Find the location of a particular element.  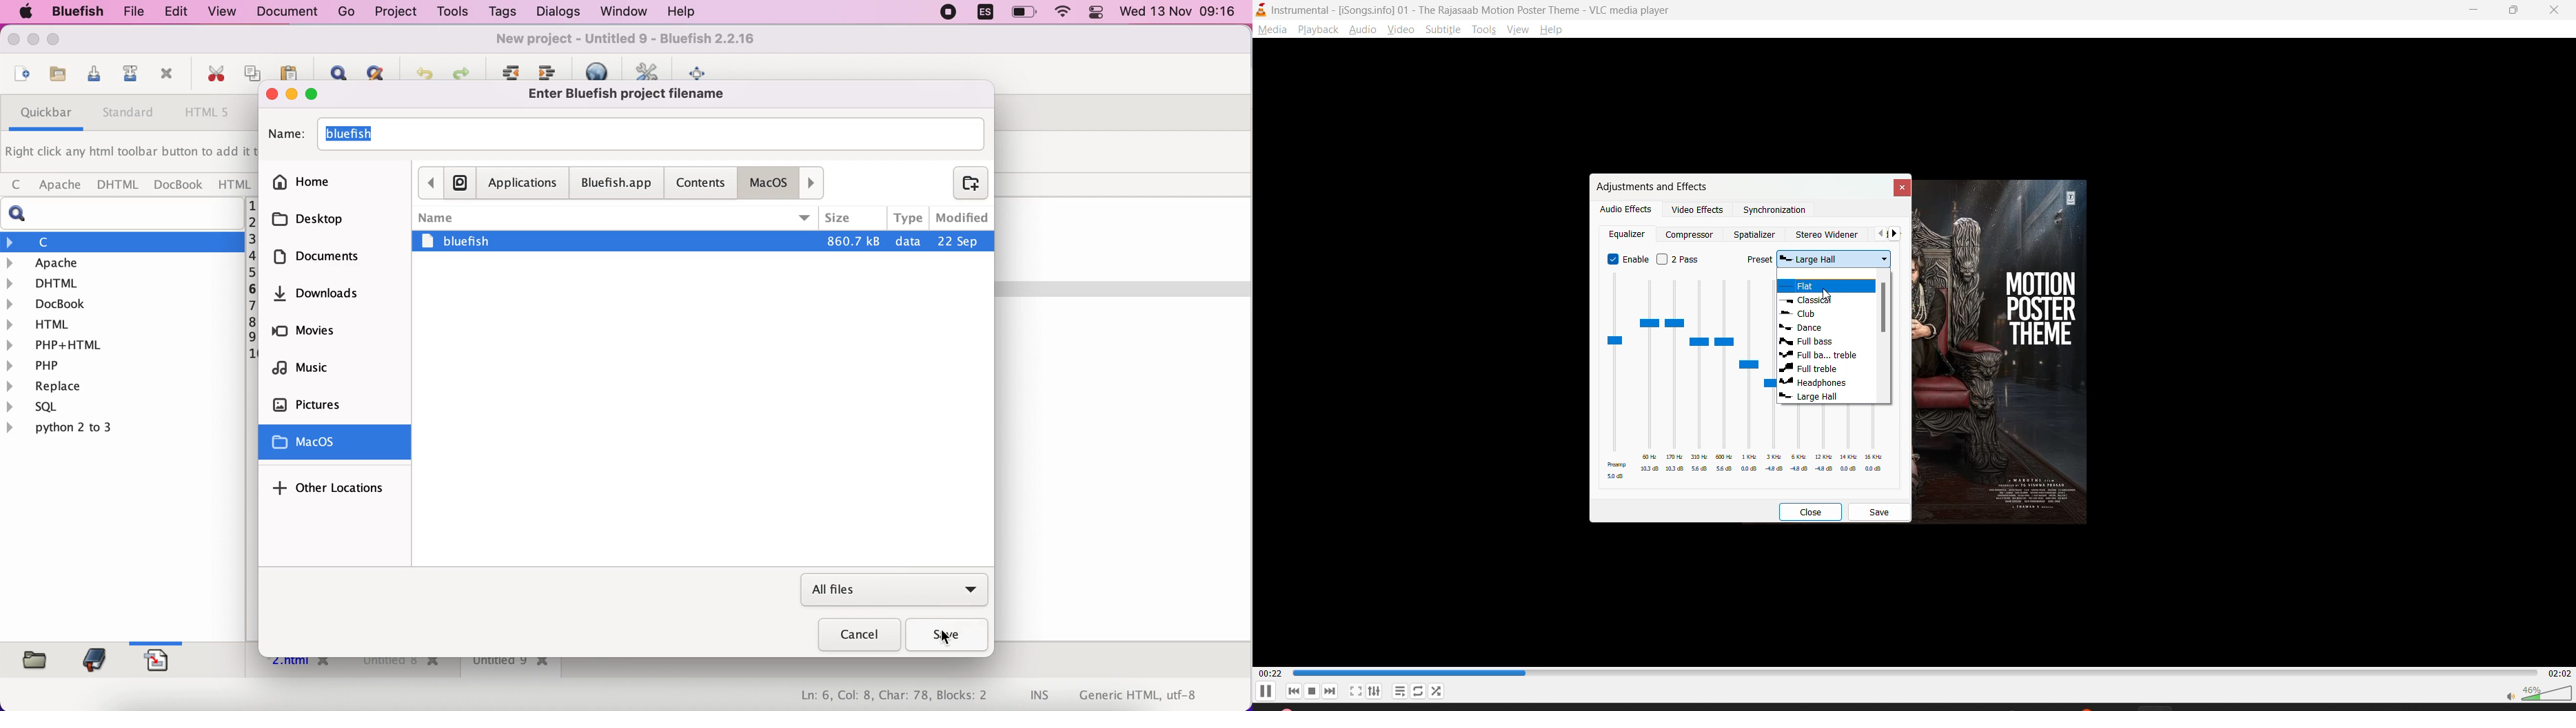

html5 is located at coordinates (209, 113).